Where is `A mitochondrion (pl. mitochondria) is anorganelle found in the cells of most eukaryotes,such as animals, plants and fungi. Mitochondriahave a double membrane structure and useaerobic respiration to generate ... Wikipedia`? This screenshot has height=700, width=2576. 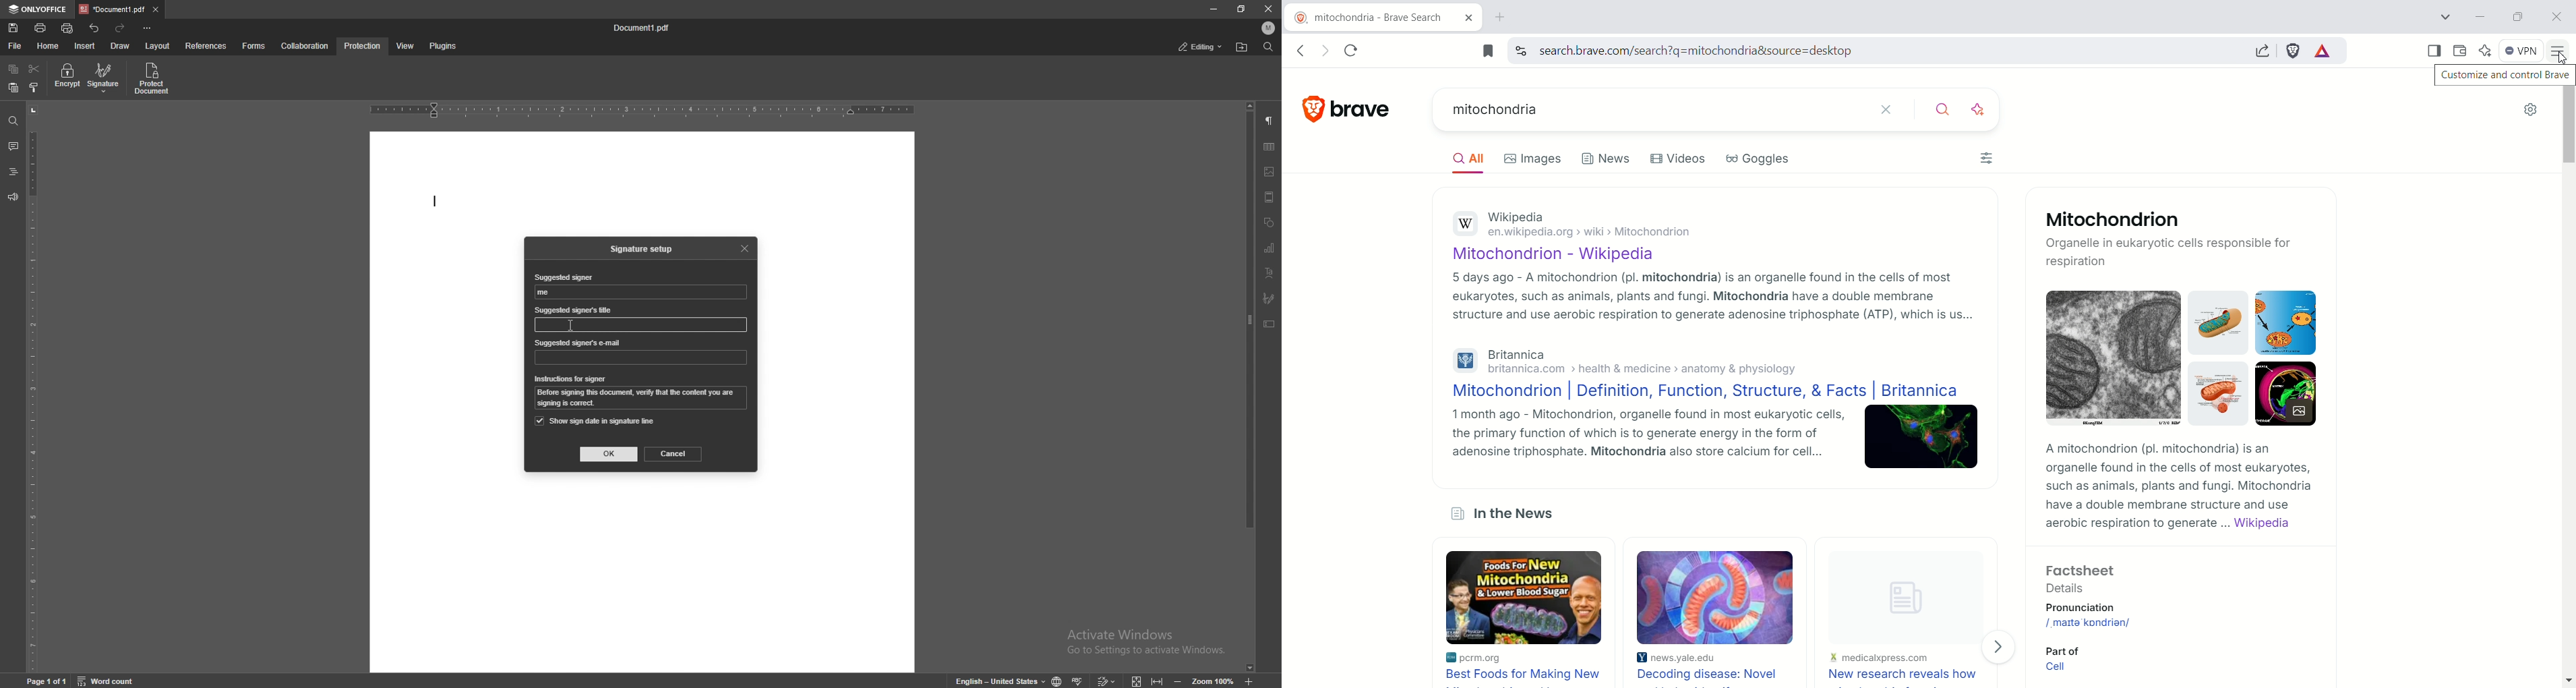 A mitochondrion (pl. mitochondria) is anorganelle found in the cells of most eukaryotes,such as animals, plants and fungi. Mitochondriahave a double membrane structure and useaerobic respiration to generate ... Wikipedia is located at coordinates (2196, 488).